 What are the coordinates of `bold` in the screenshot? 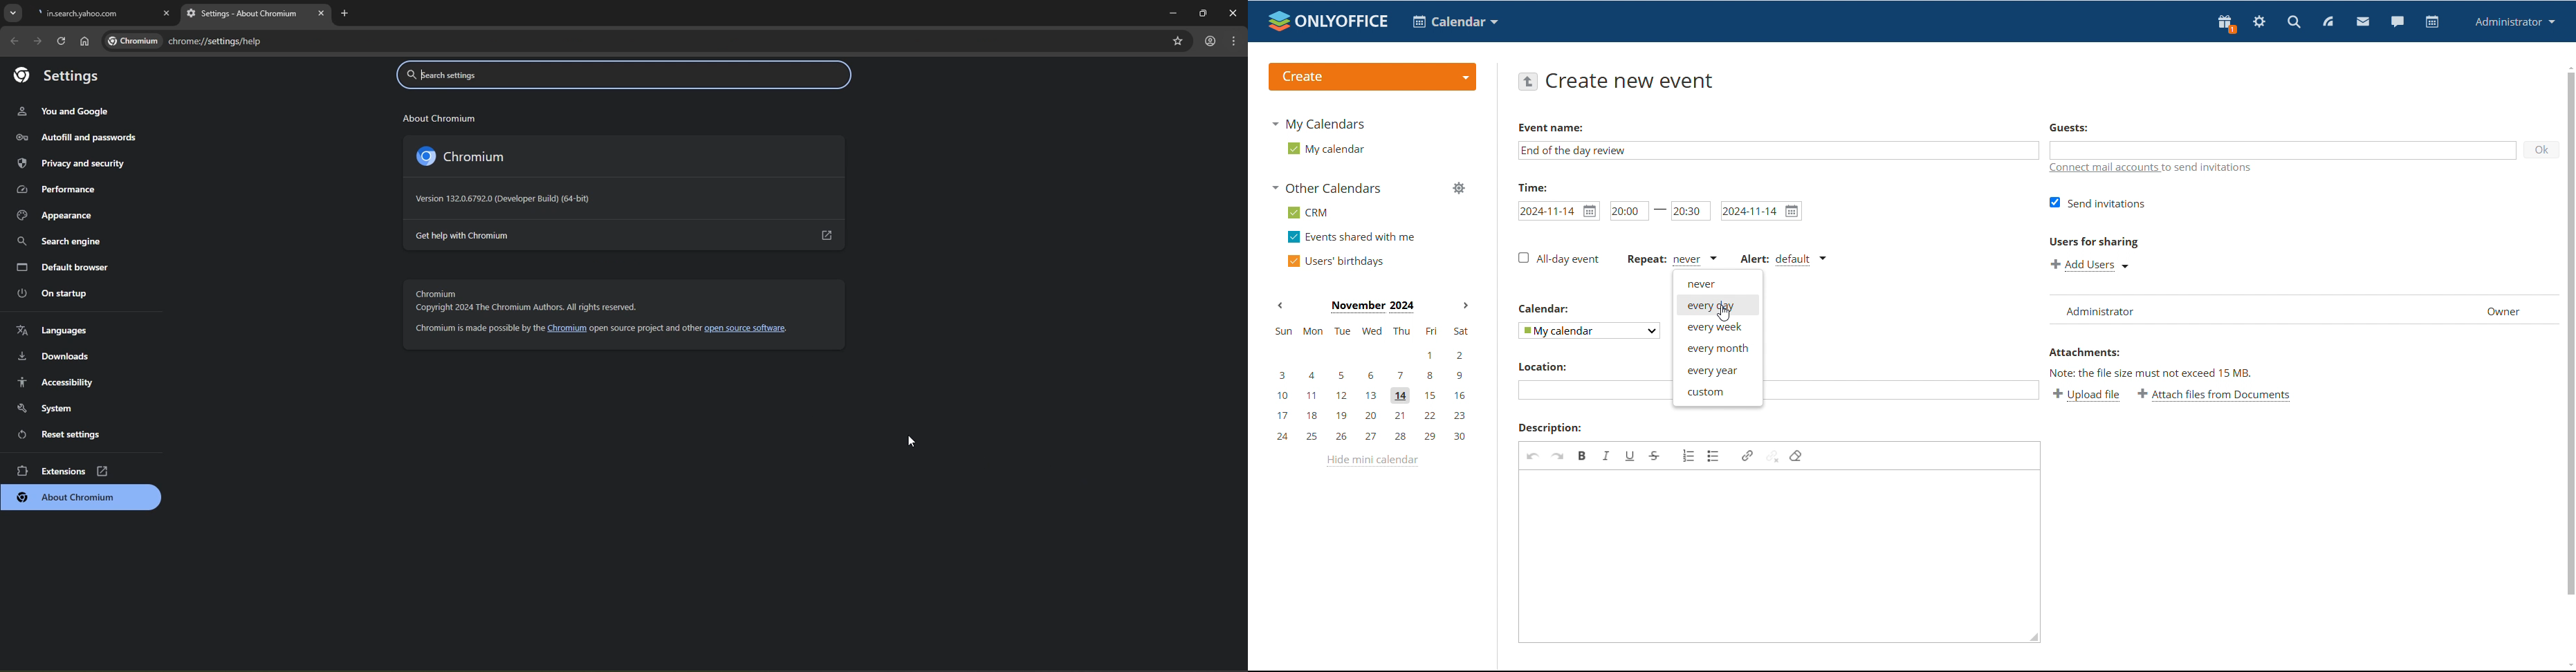 It's located at (1583, 455).